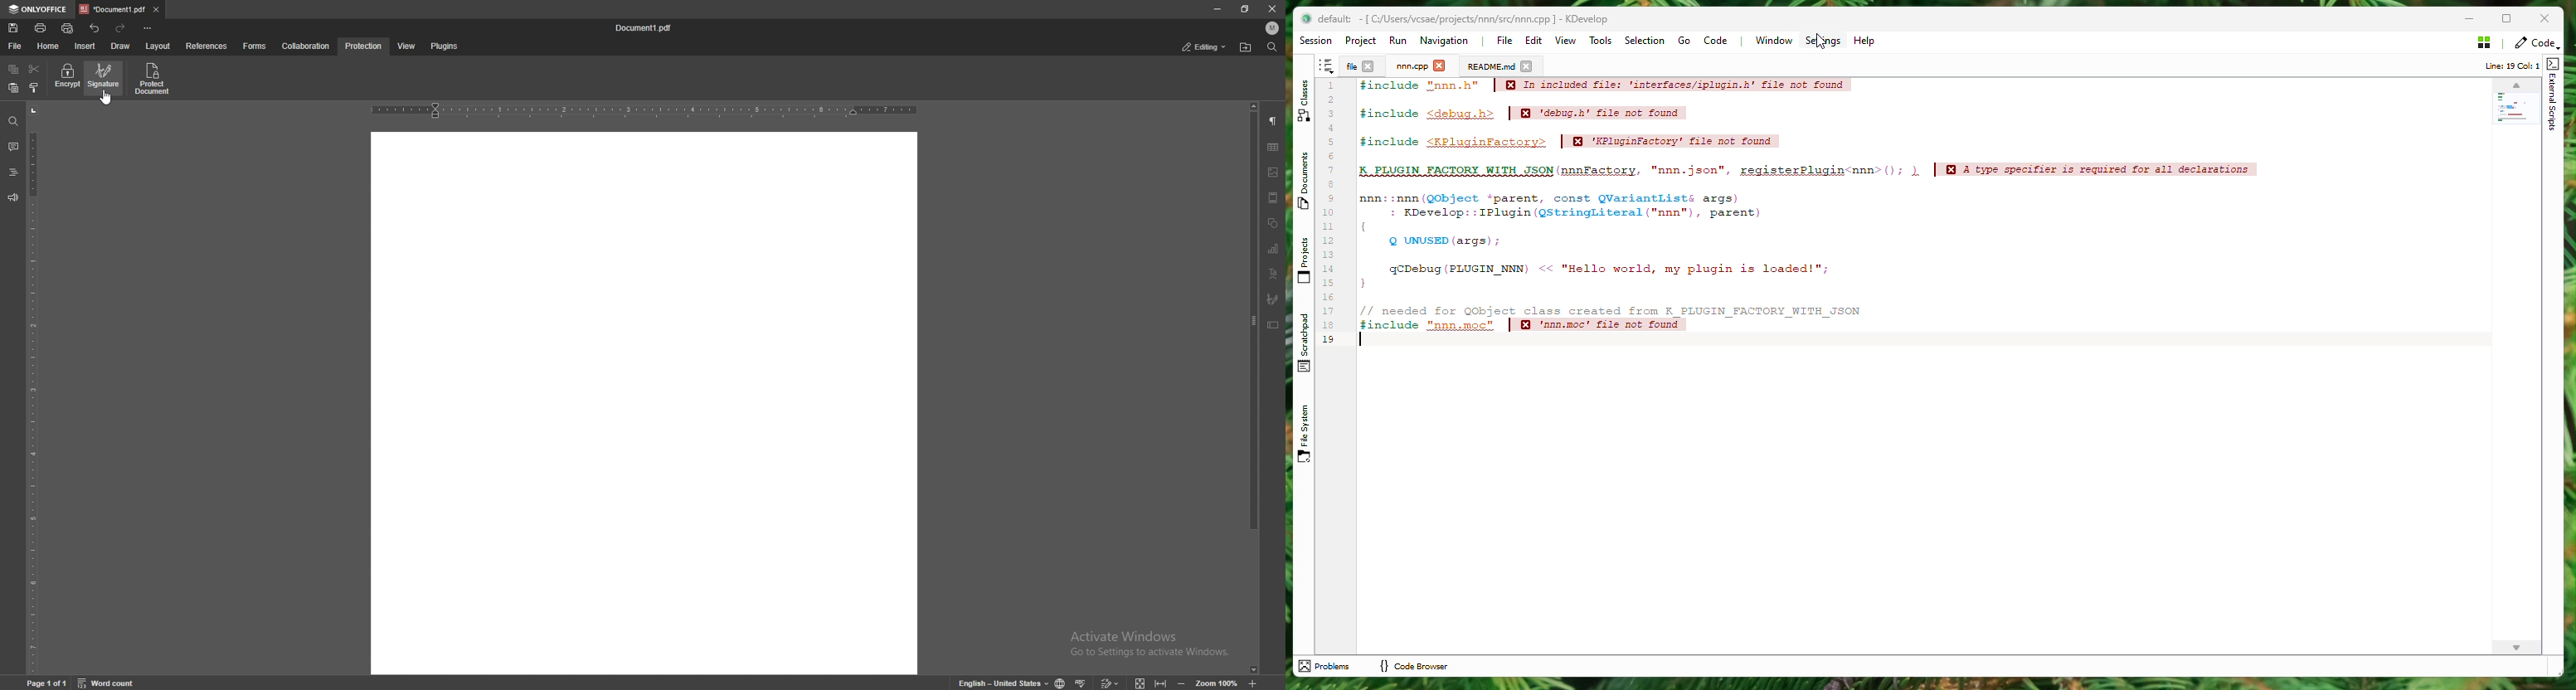 This screenshot has width=2576, height=700. Describe the element at coordinates (1273, 48) in the screenshot. I see `find` at that location.